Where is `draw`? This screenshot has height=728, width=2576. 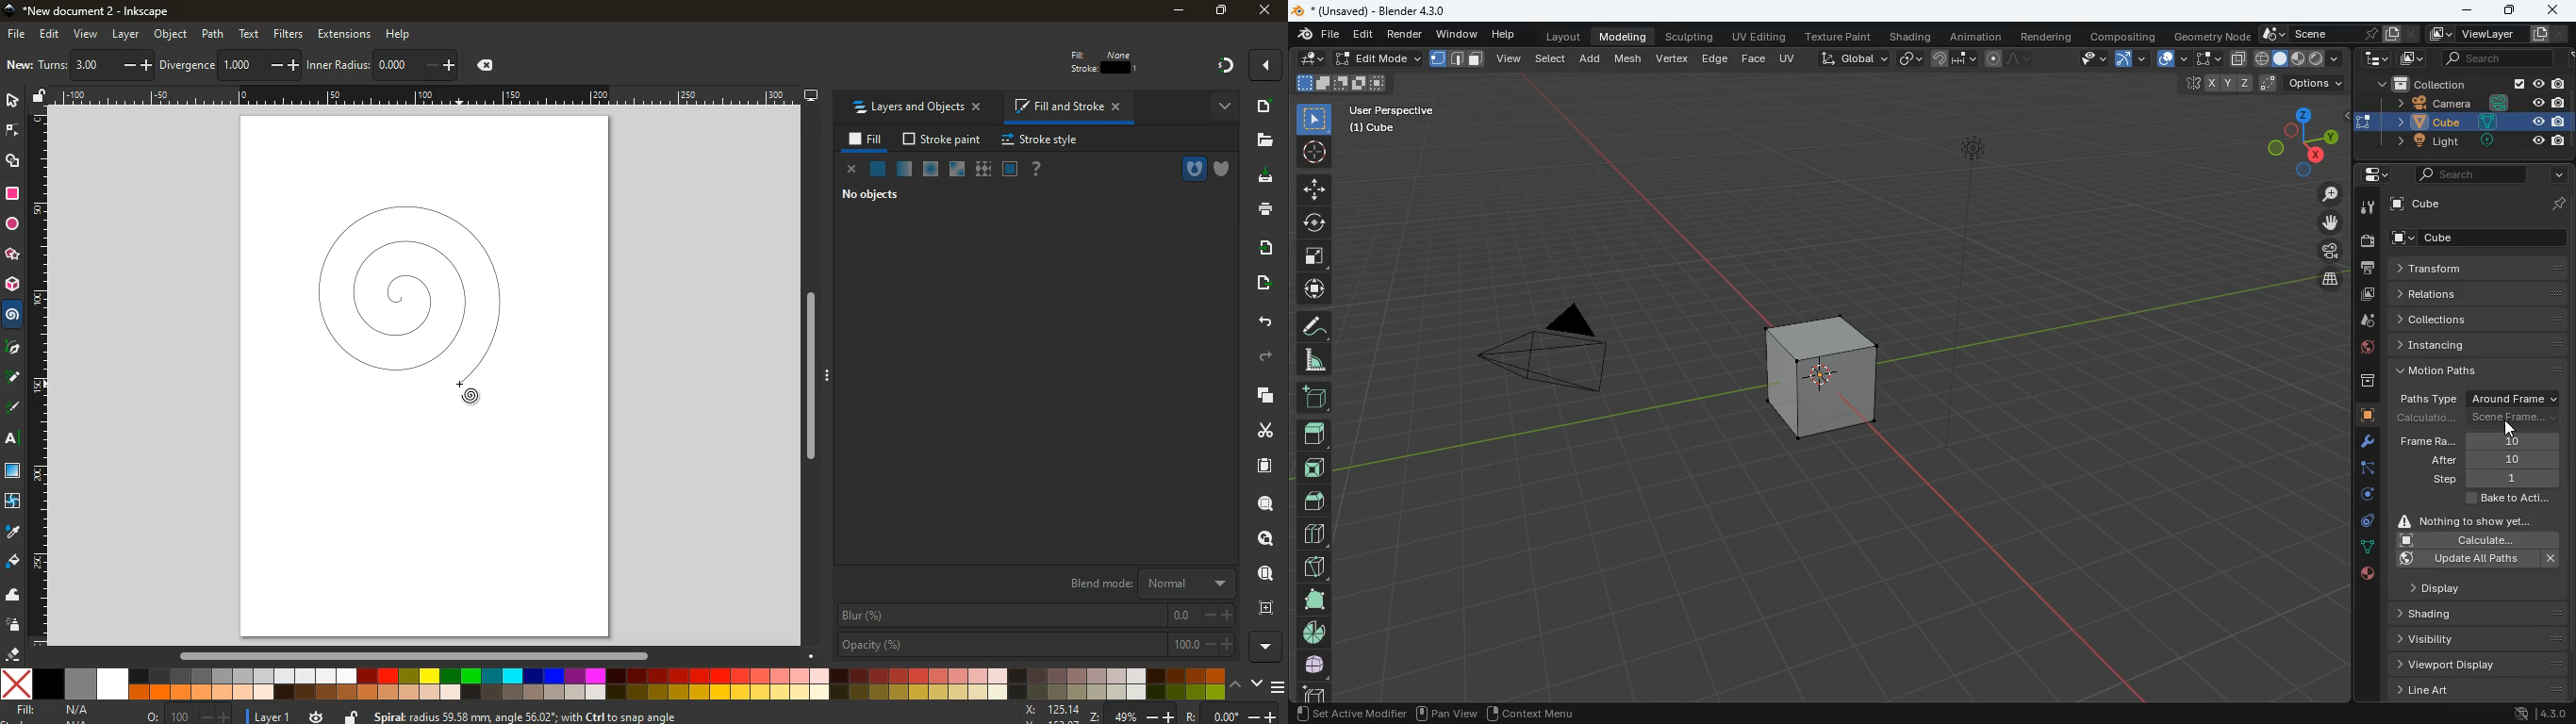 draw is located at coordinates (1313, 325).